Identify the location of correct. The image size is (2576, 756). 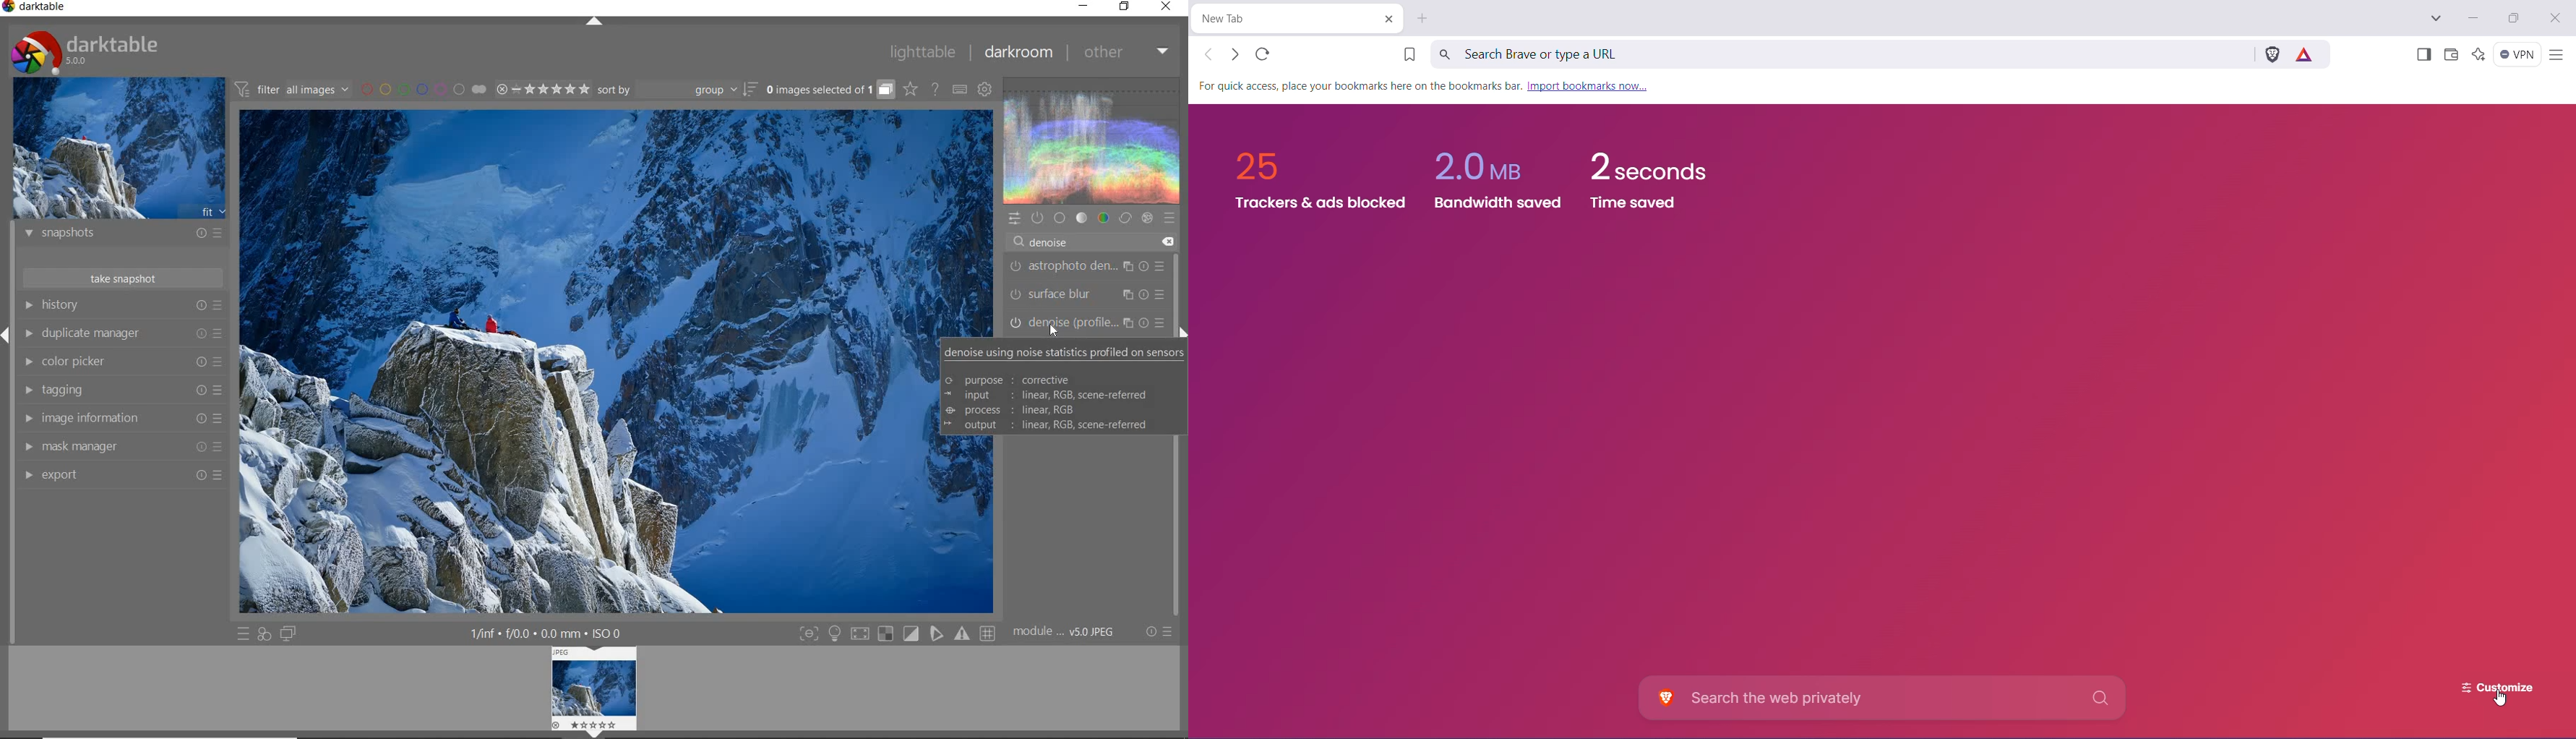
(1125, 217).